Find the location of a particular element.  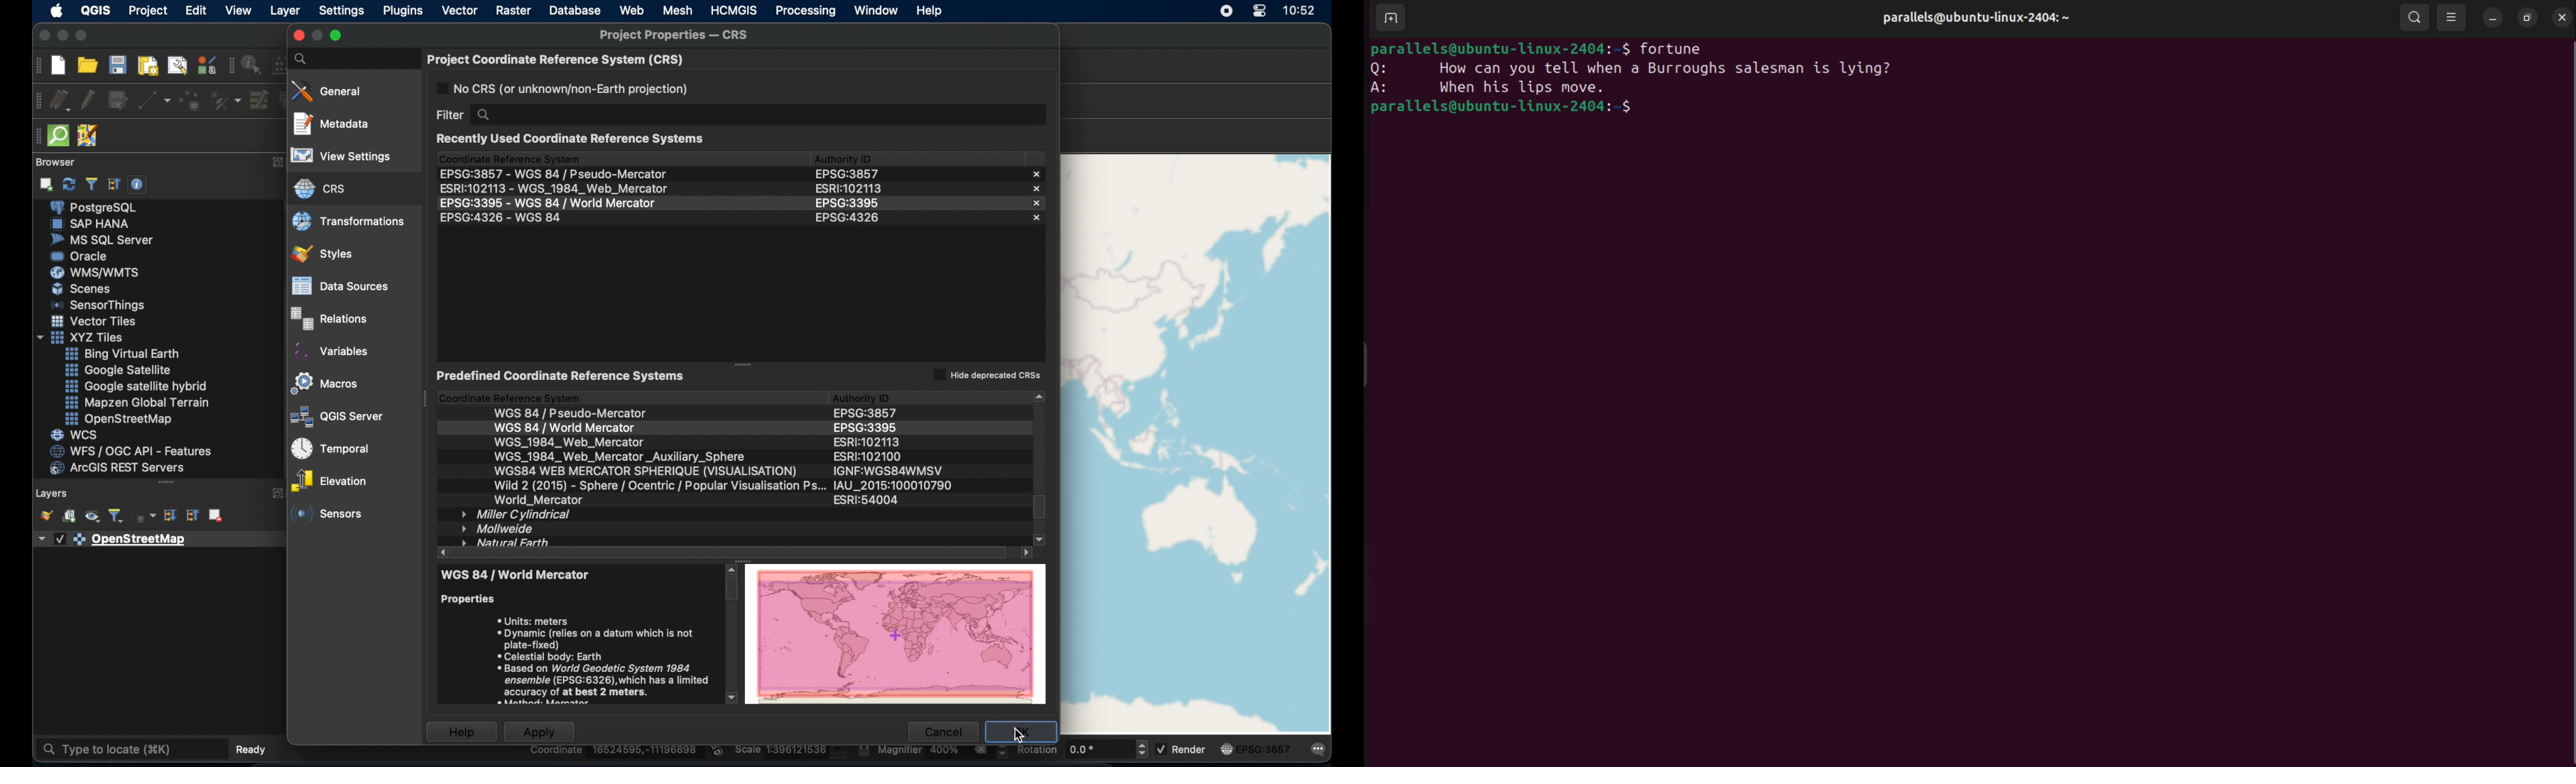

OK is located at coordinates (1019, 731).